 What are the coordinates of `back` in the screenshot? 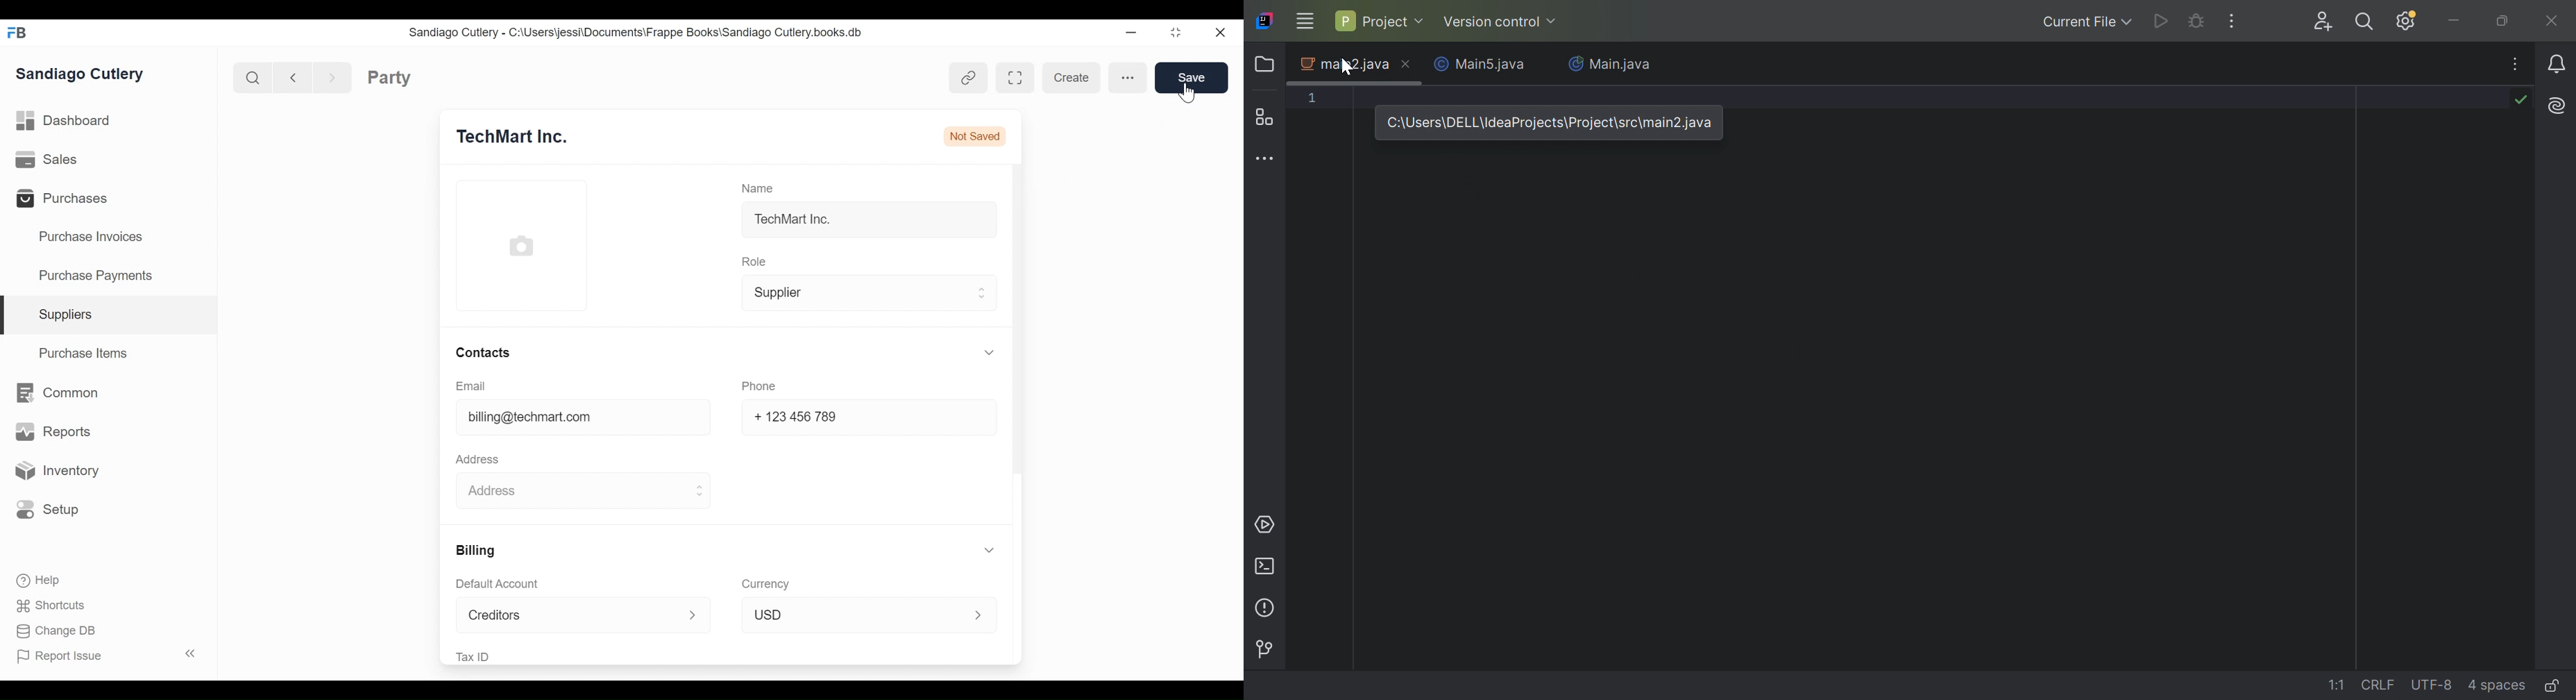 It's located at (297, 76).